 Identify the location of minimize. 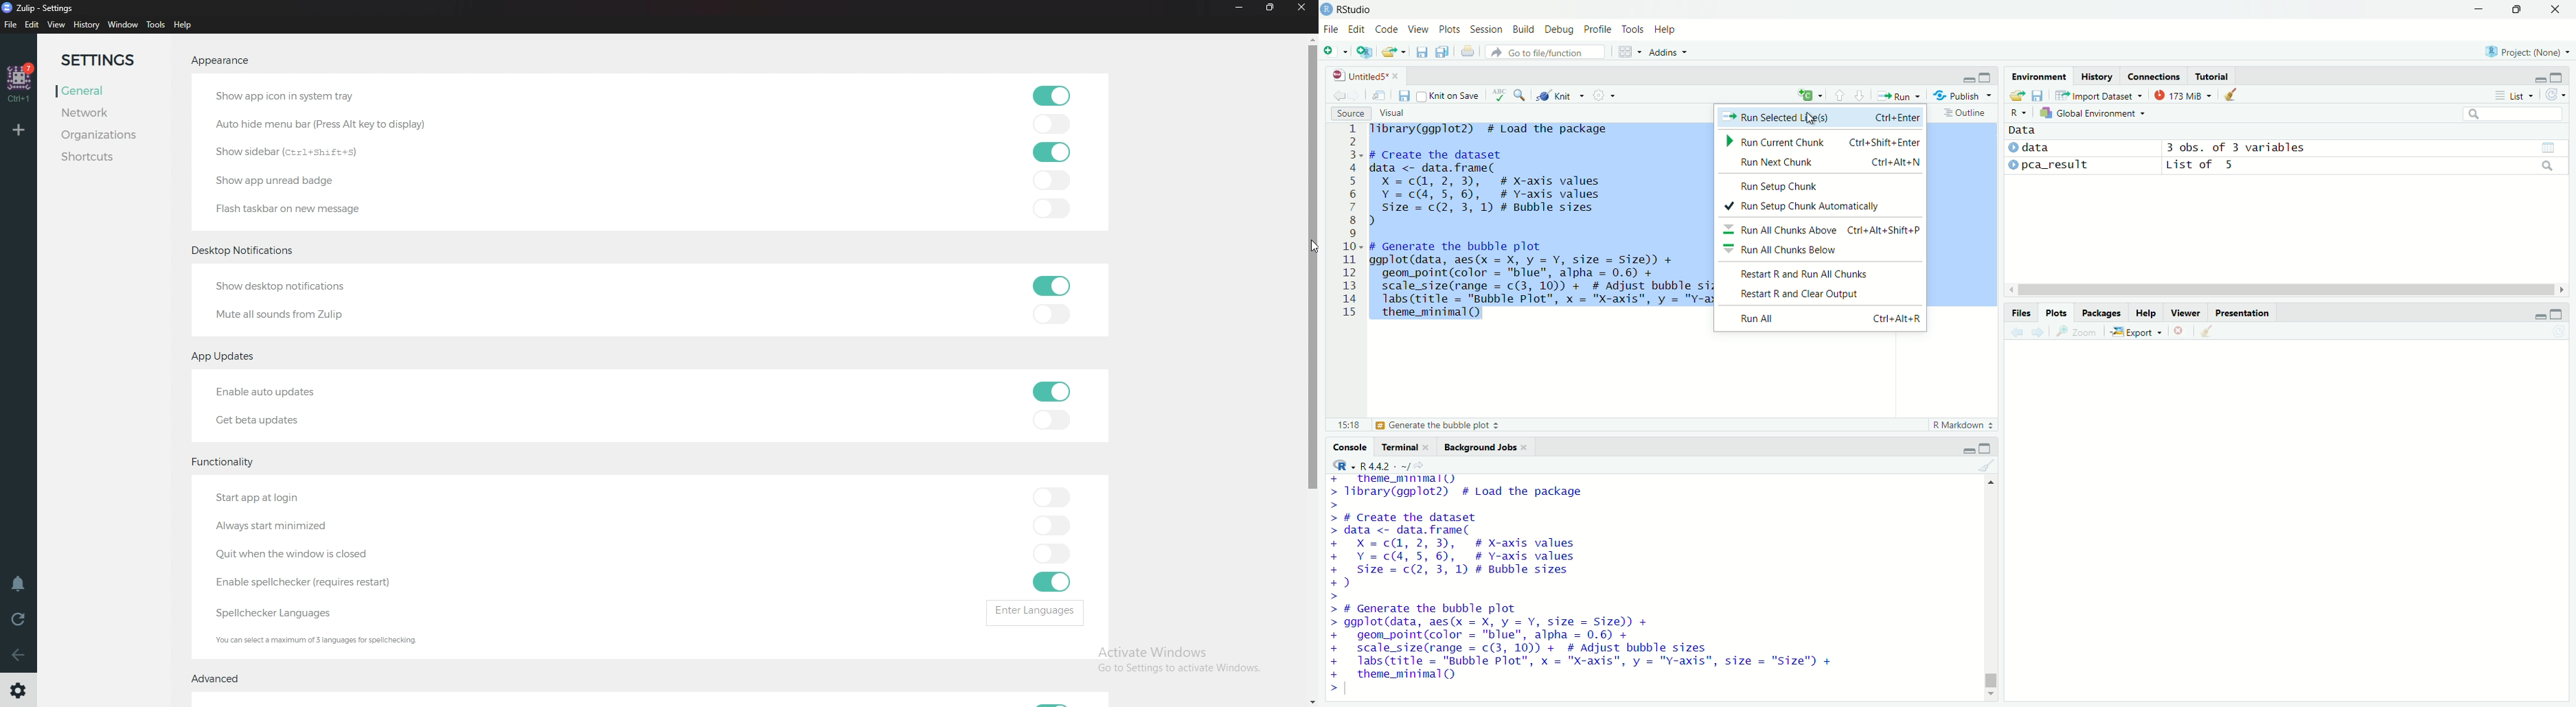
(2541, 76).